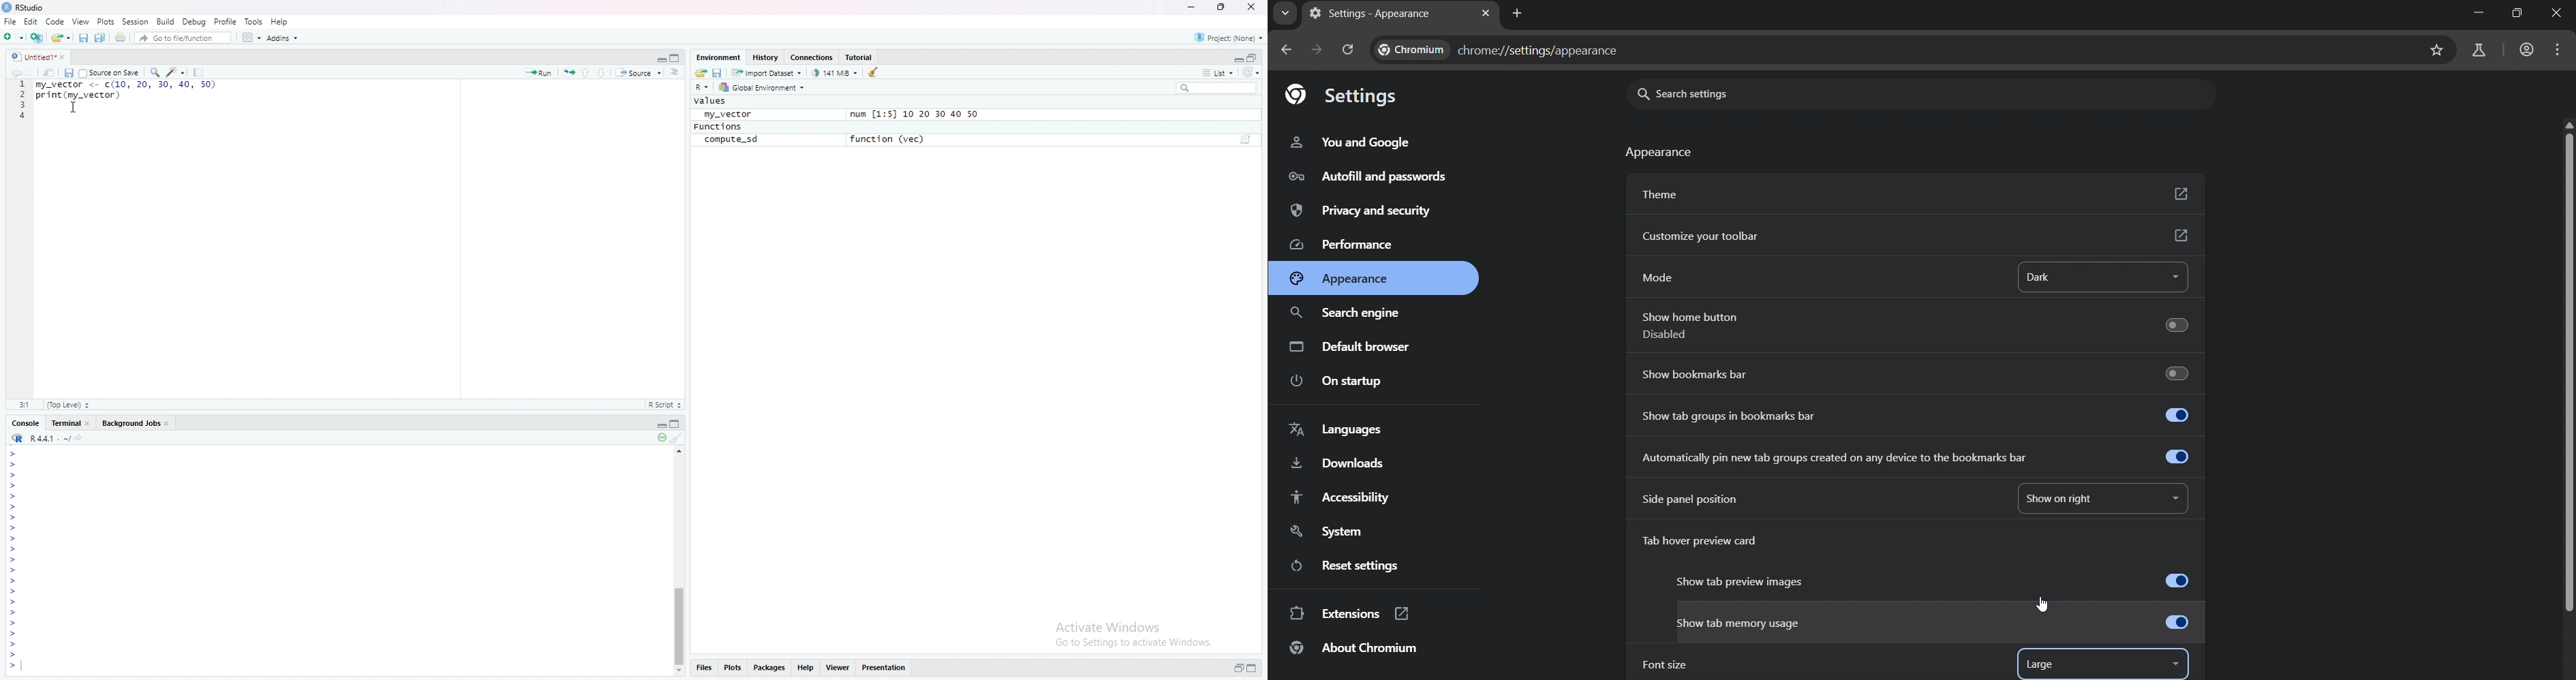 This screenshot has width=2576, height=700. What do you see at coordinates (2070, 496) in the screenshot?
I see `show on right` at bounding box center [2070, 496].